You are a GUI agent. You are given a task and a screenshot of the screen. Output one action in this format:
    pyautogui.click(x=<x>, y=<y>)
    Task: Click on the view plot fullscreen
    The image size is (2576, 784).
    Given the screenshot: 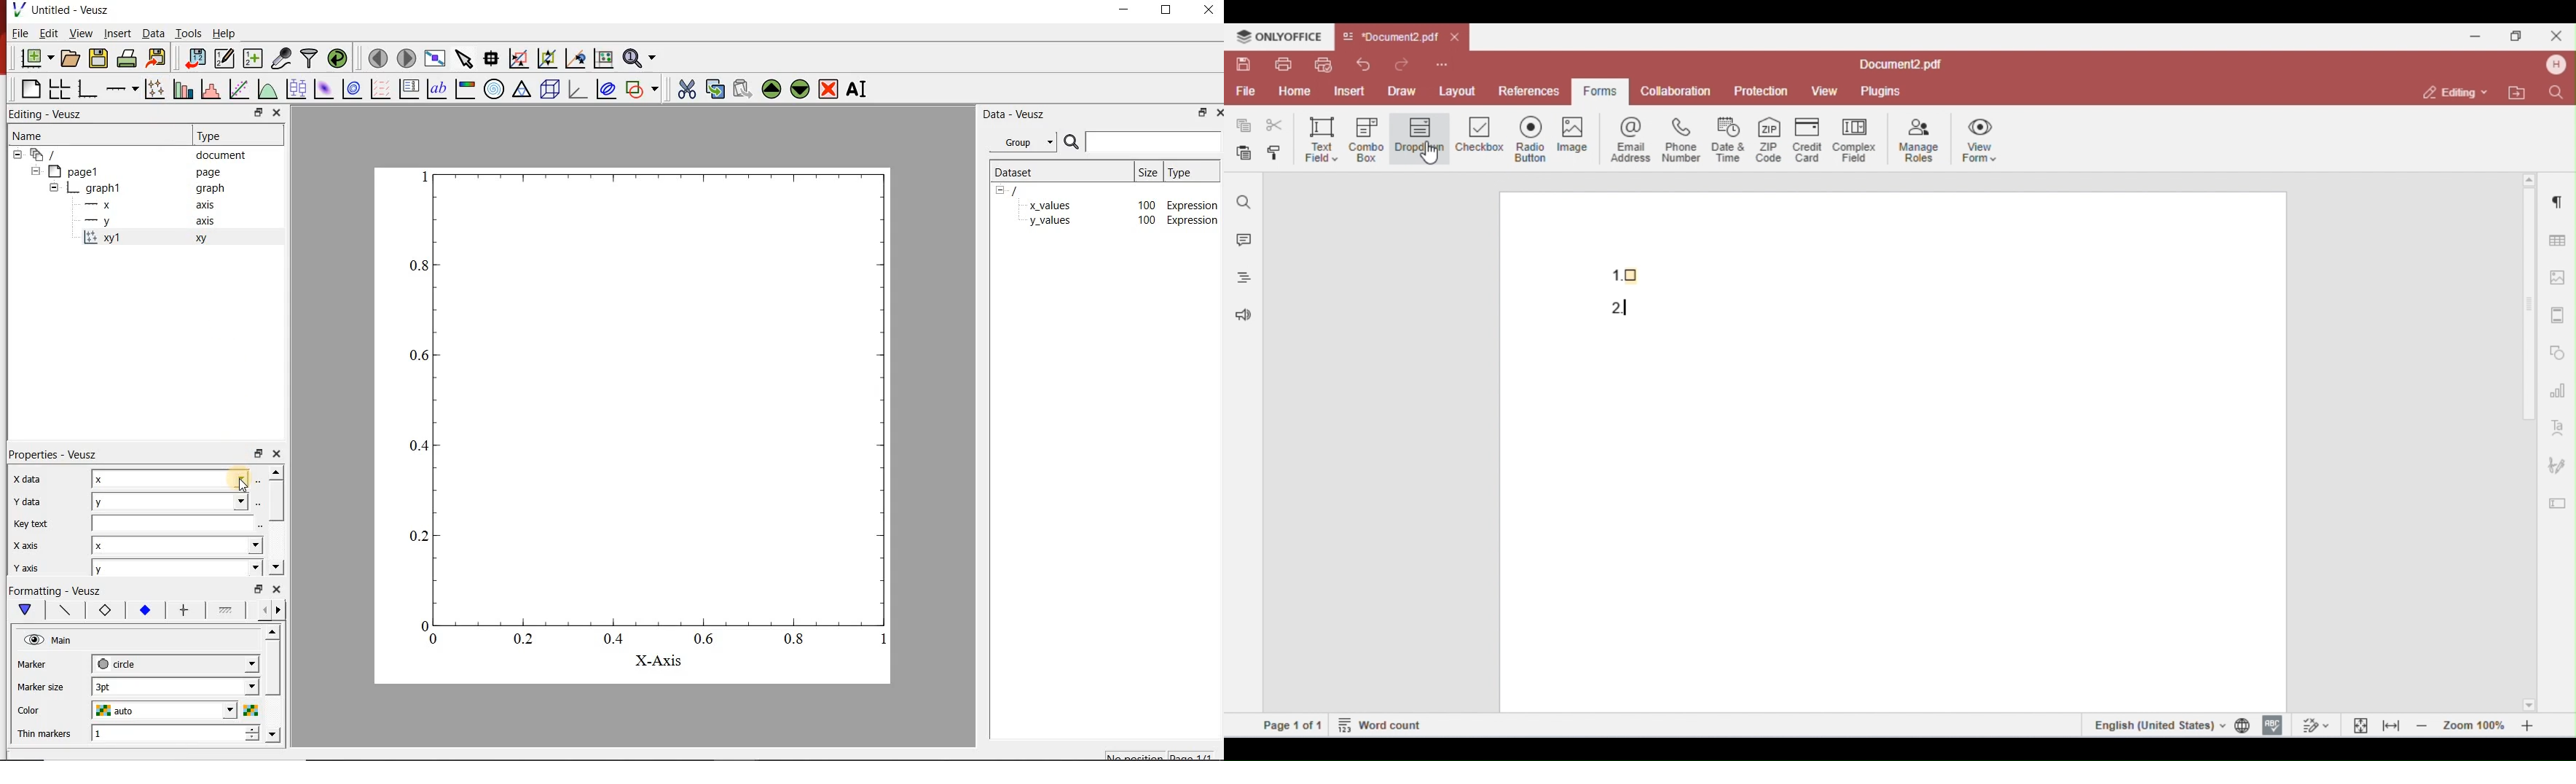 What is the action you would take?
    pyautogui.click(x=437, y=58)
    